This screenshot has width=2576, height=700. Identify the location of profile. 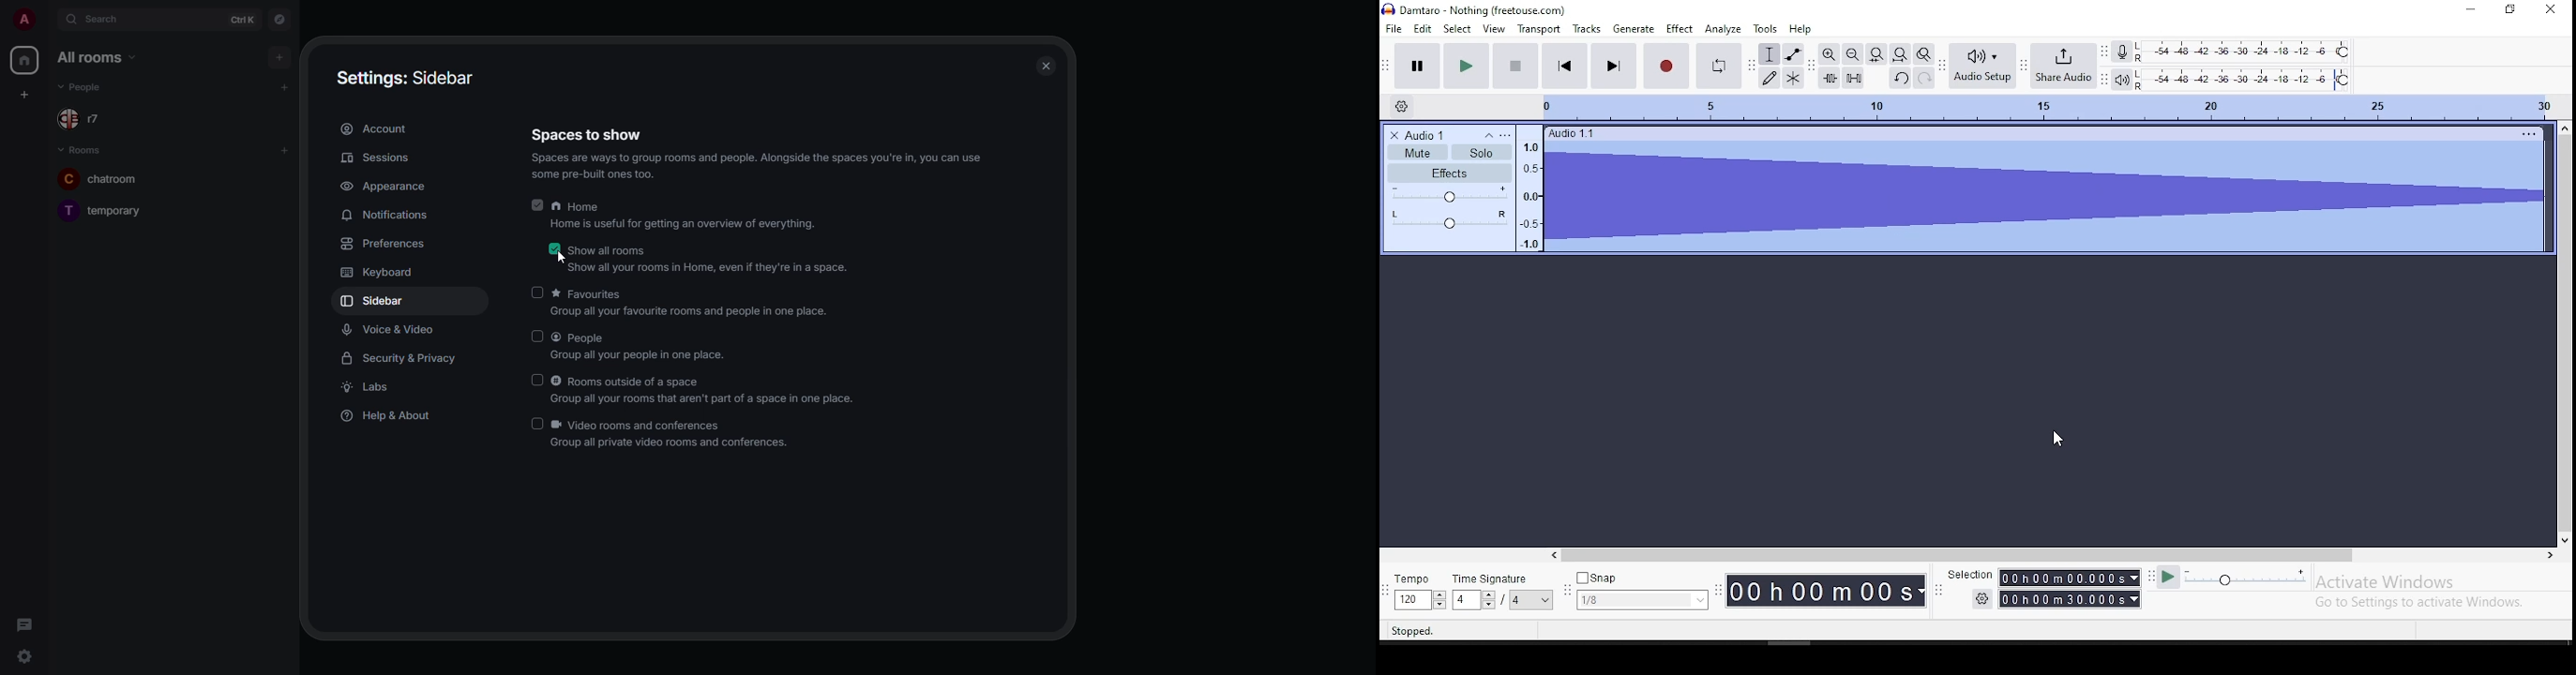
(22, 21).